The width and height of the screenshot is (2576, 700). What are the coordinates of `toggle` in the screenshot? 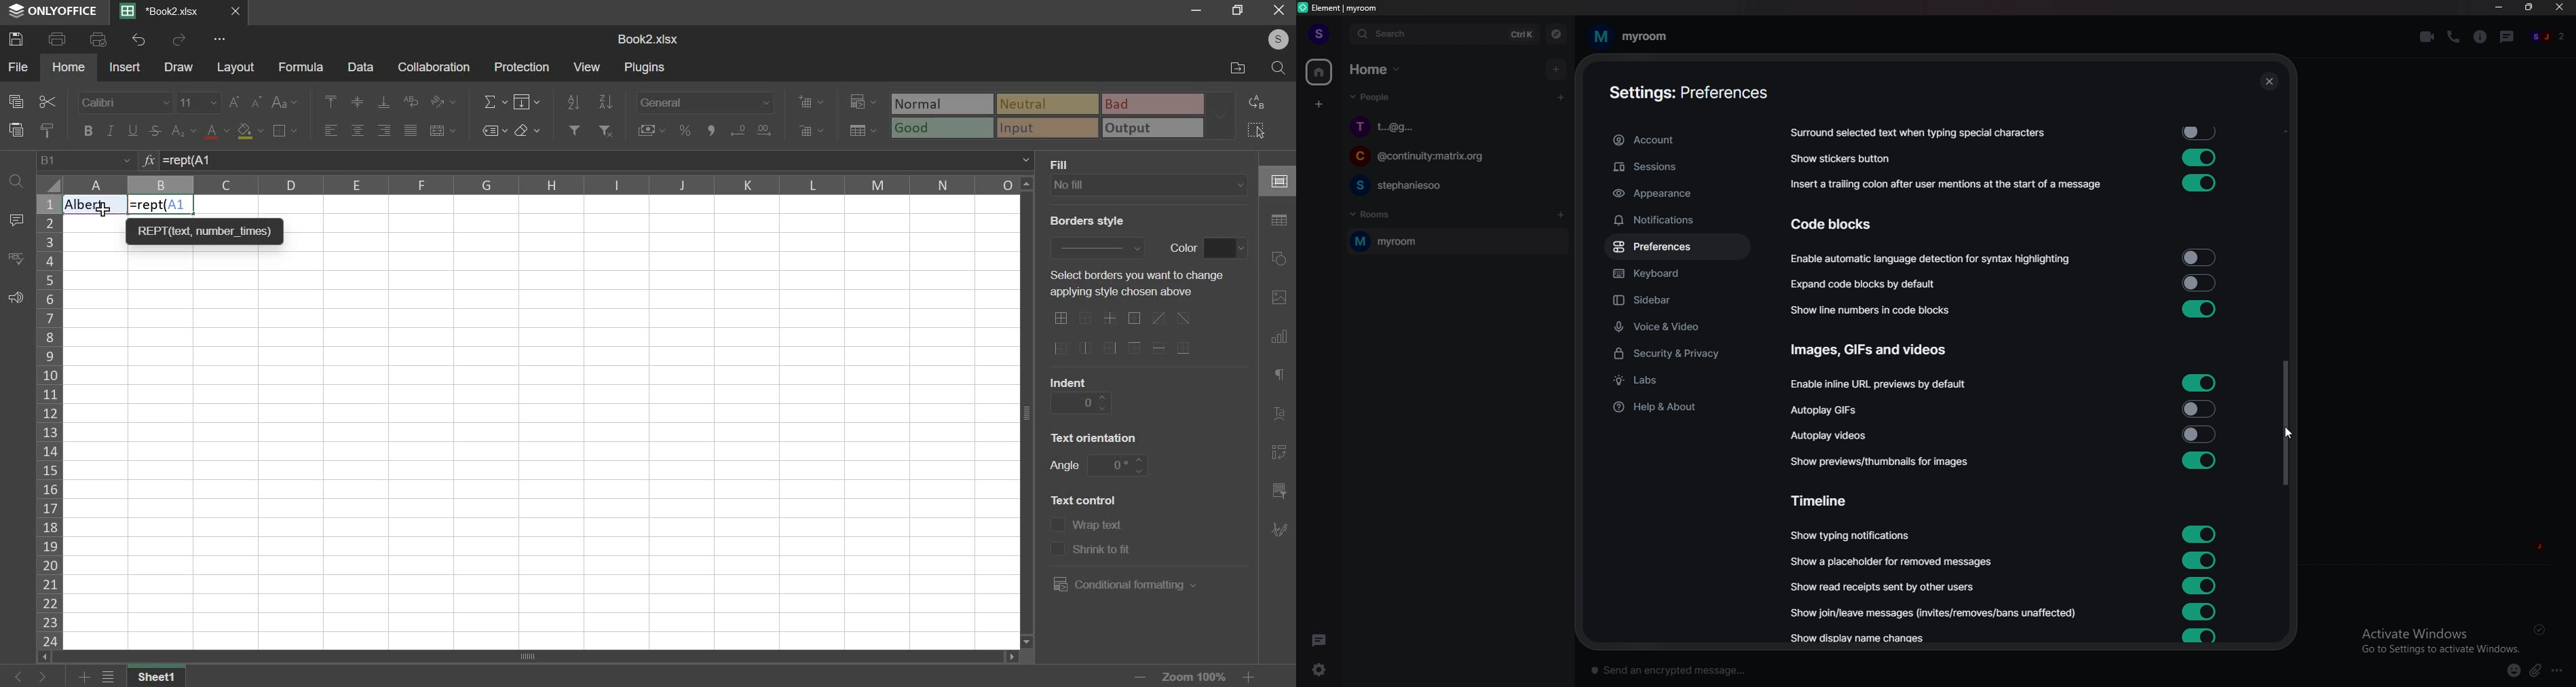 It's located at (2198, 258).